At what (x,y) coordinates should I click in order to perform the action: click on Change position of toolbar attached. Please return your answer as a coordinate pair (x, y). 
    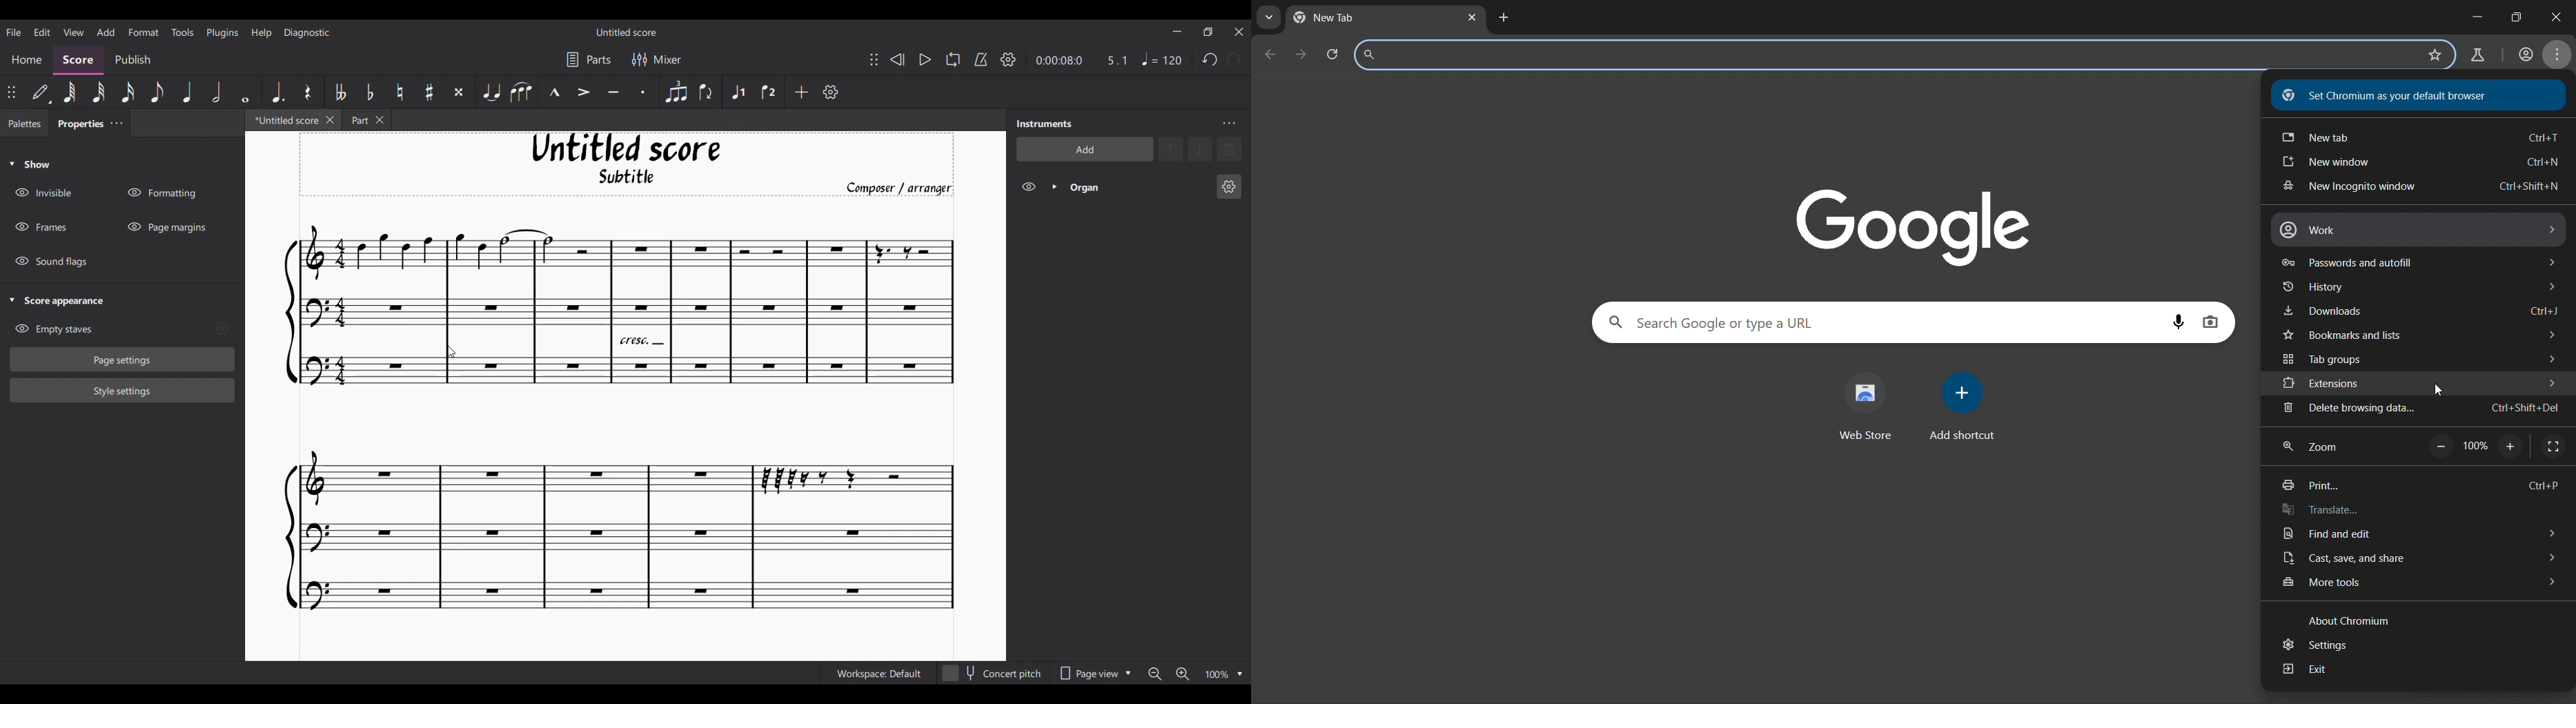
    Looking at the image, I should click on (873, 59).